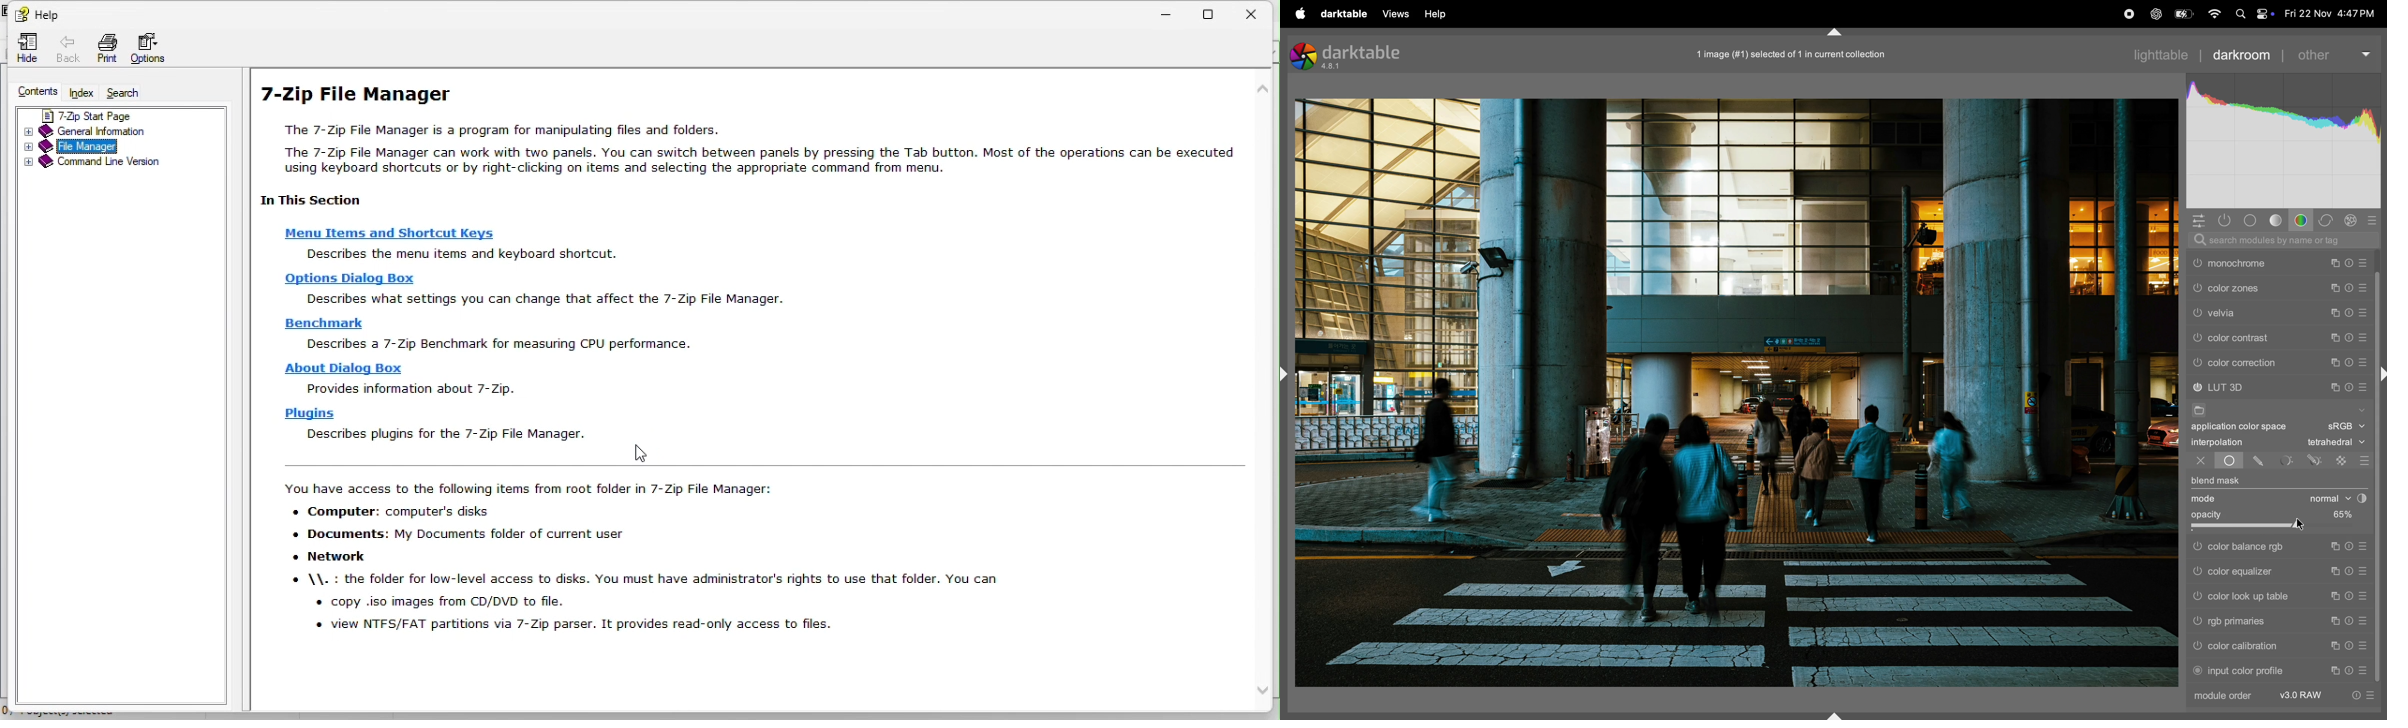 The image size is (2408, 728). What do you see at coordinates (327, 324) in the screenshot?
I see `benchmark` at bounding box center [327, 324].